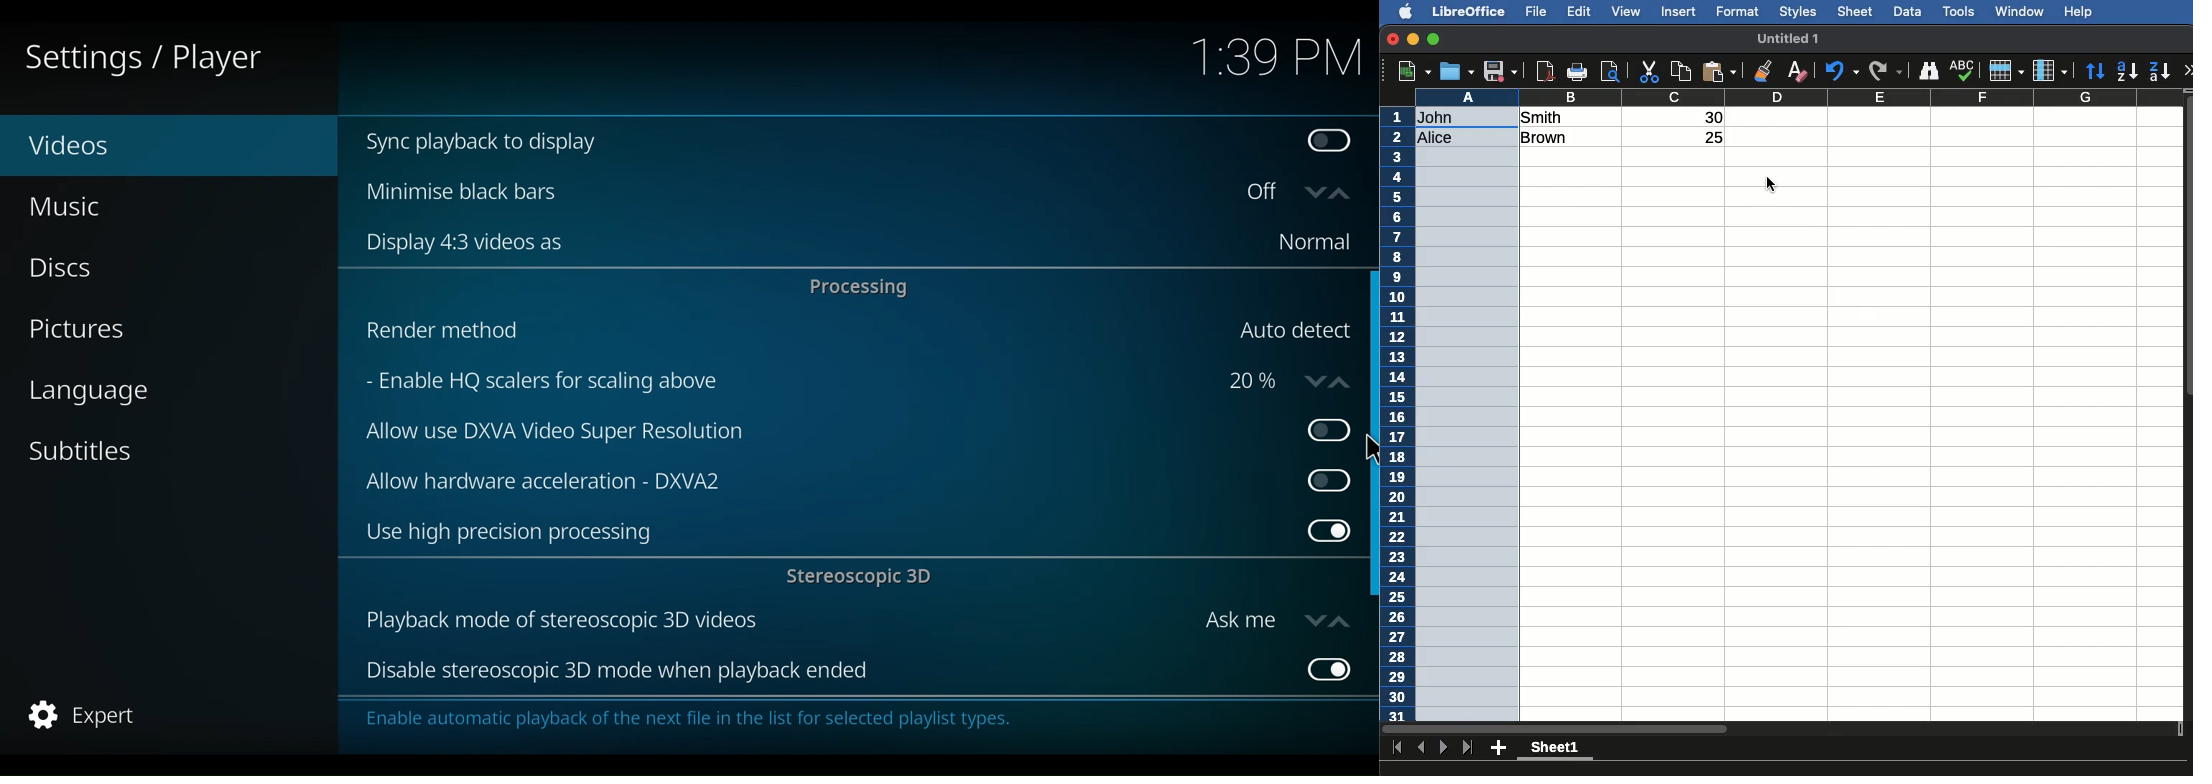 The image size is (2212, 784). Describe the element at coordinates (1267, 193) in the screenshot. I see `Toggle on or off` at that location.